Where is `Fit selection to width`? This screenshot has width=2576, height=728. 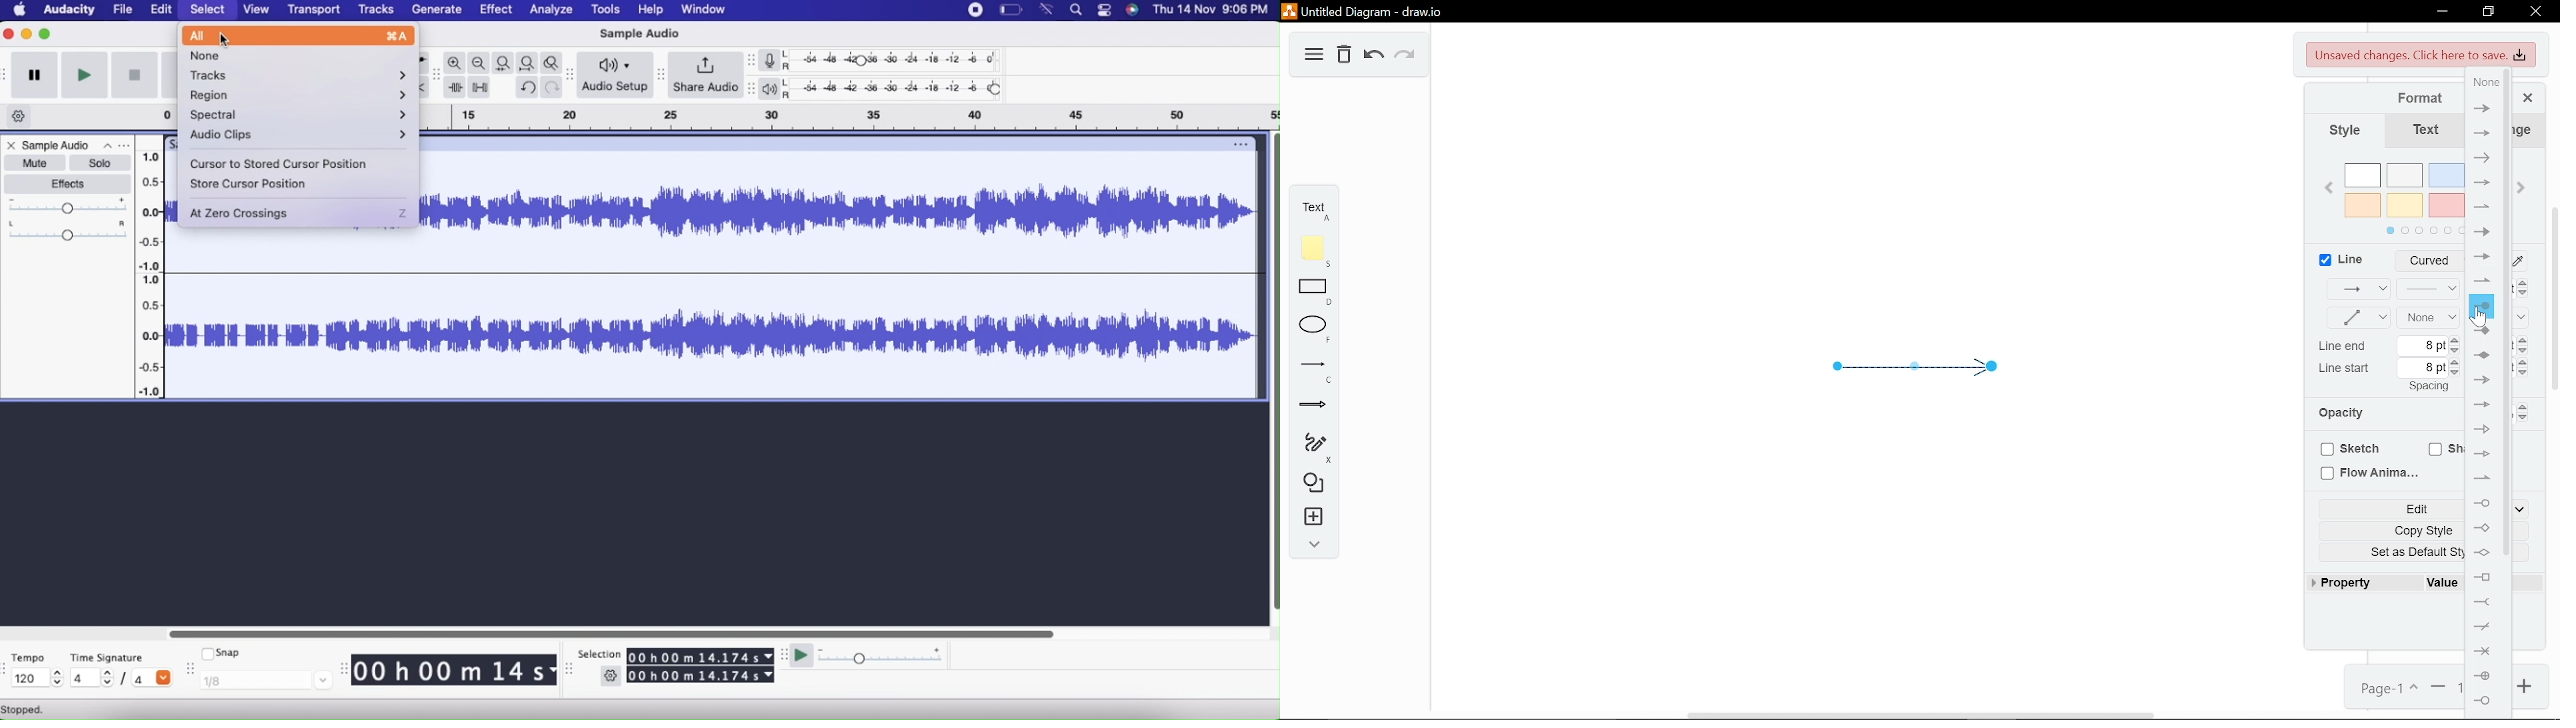 Fit selection to width is located at coordinates (505, 61).